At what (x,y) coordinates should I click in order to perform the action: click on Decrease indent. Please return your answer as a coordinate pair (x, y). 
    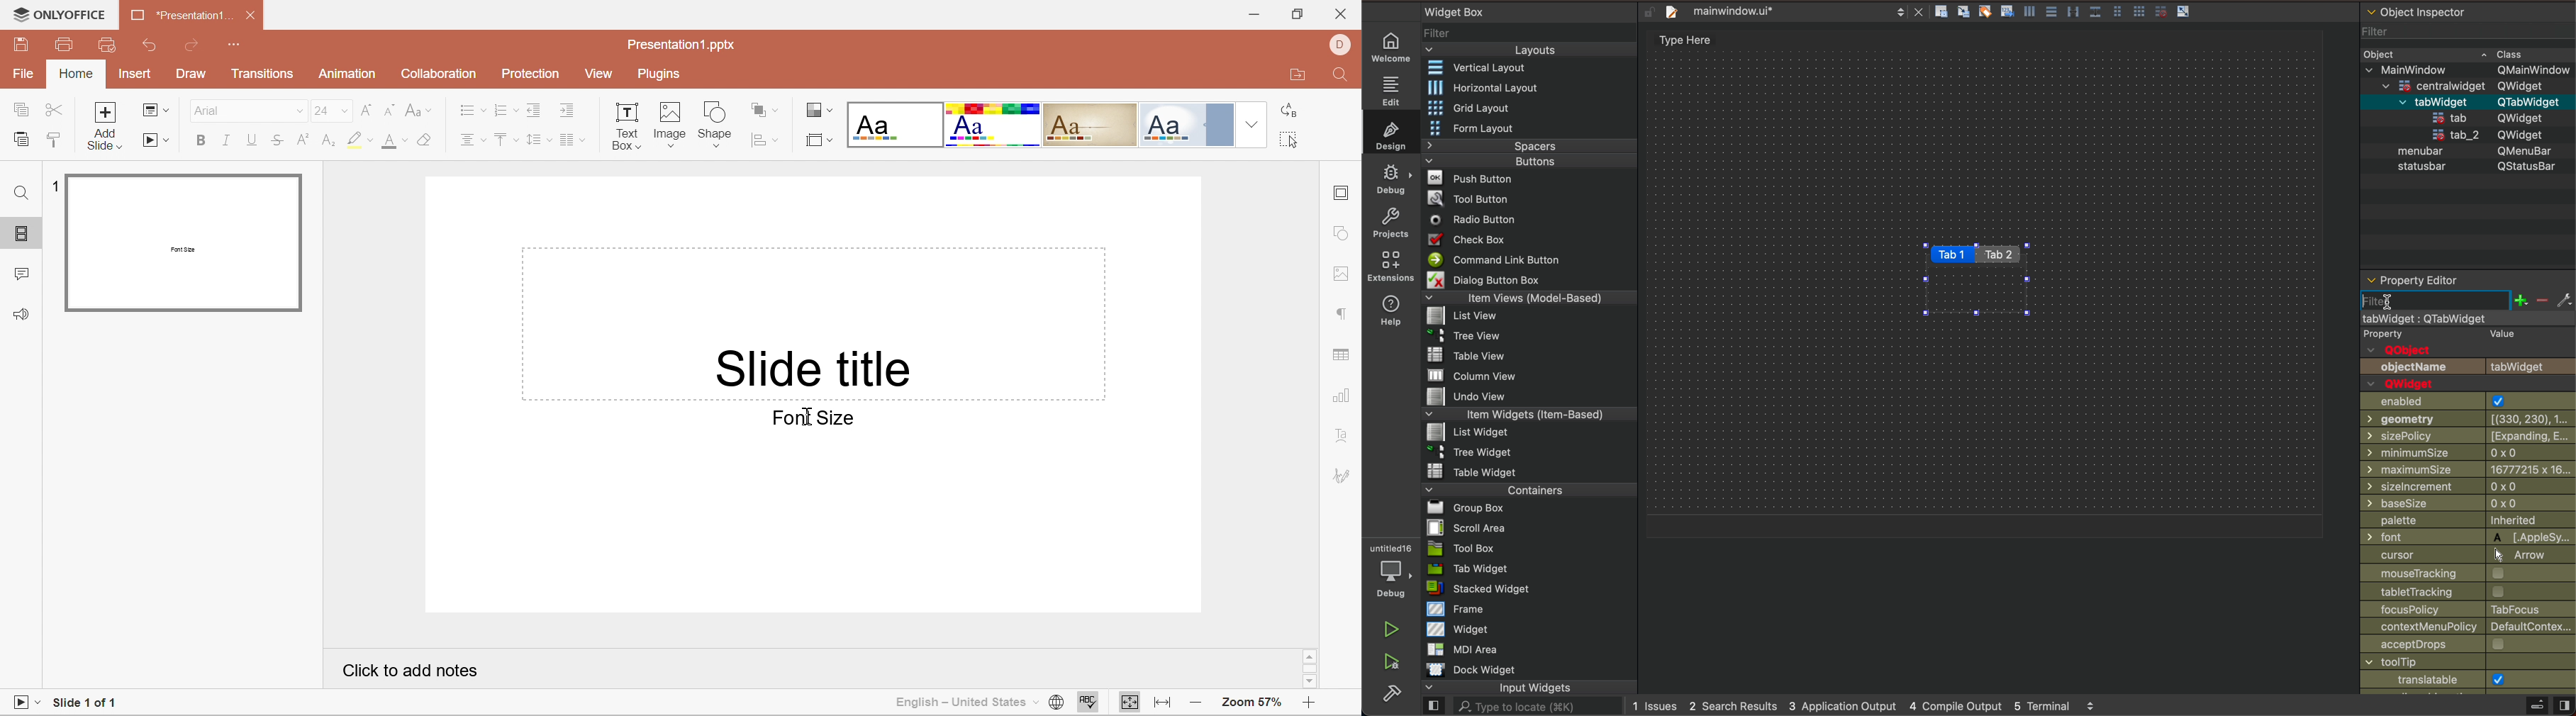
    Looking at the image, I should click on (534, 111).